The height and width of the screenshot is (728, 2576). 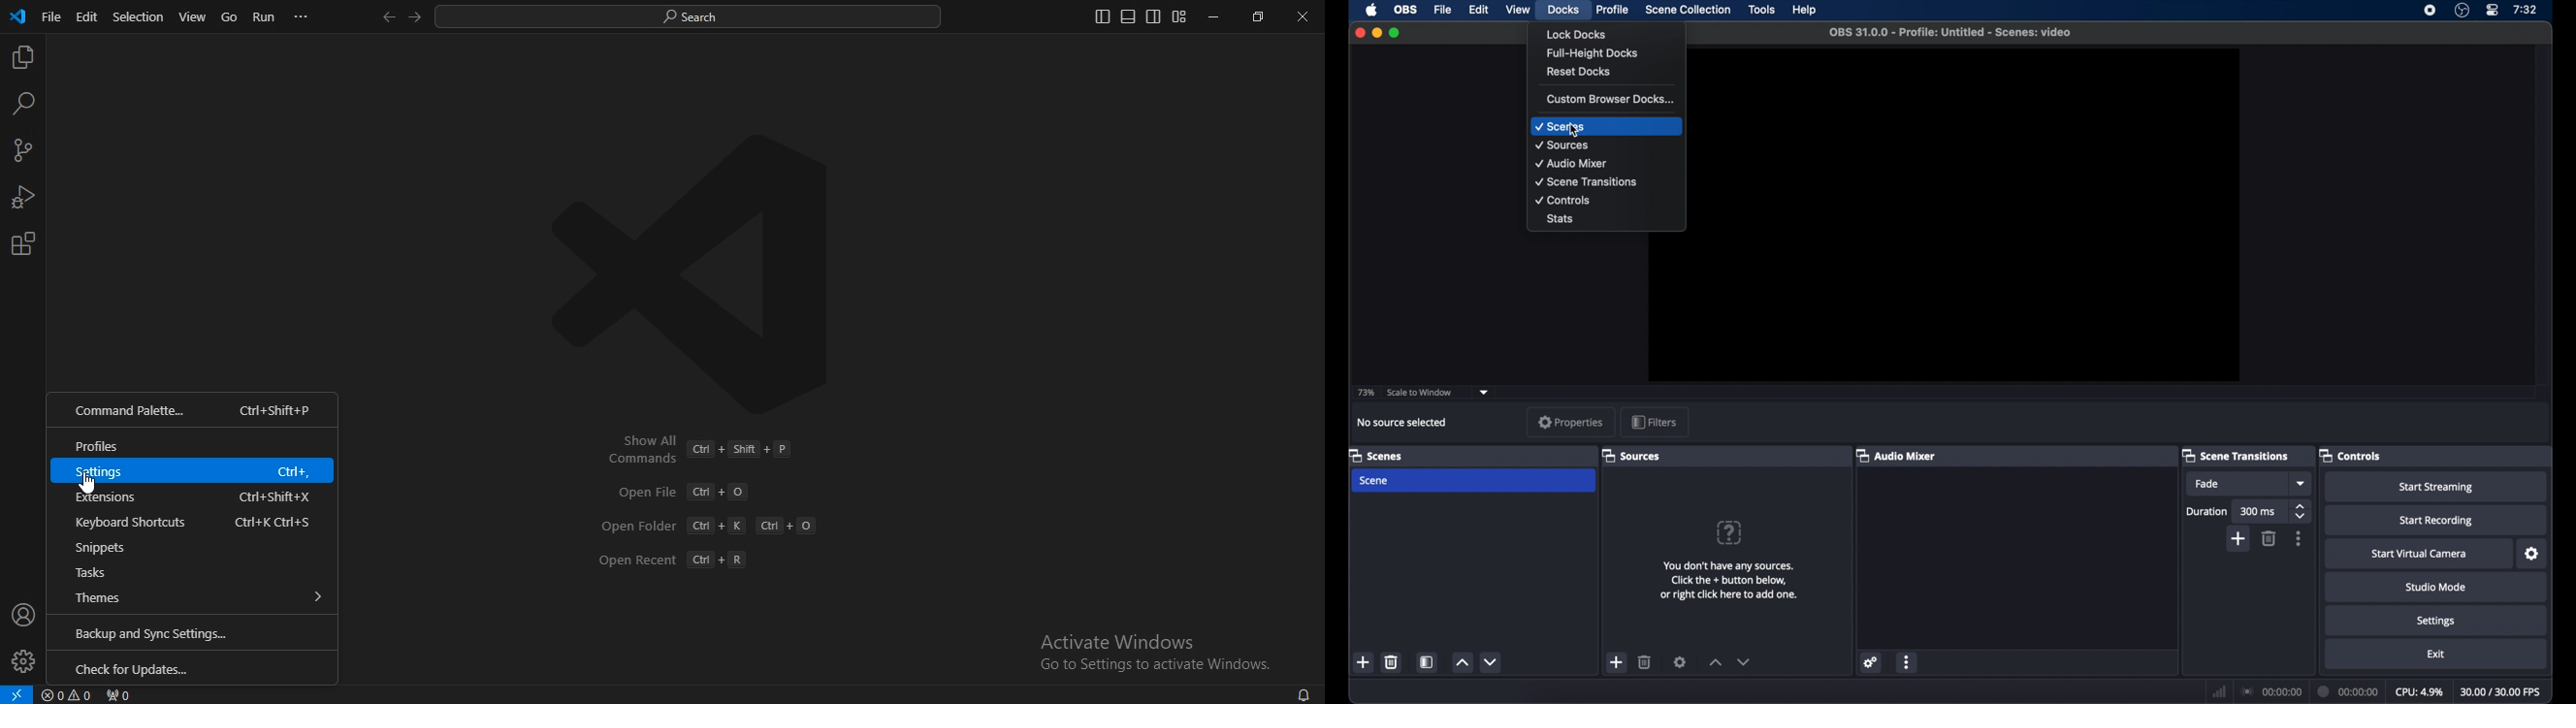 I want to click on restore down, so click(x=1258, y=16).